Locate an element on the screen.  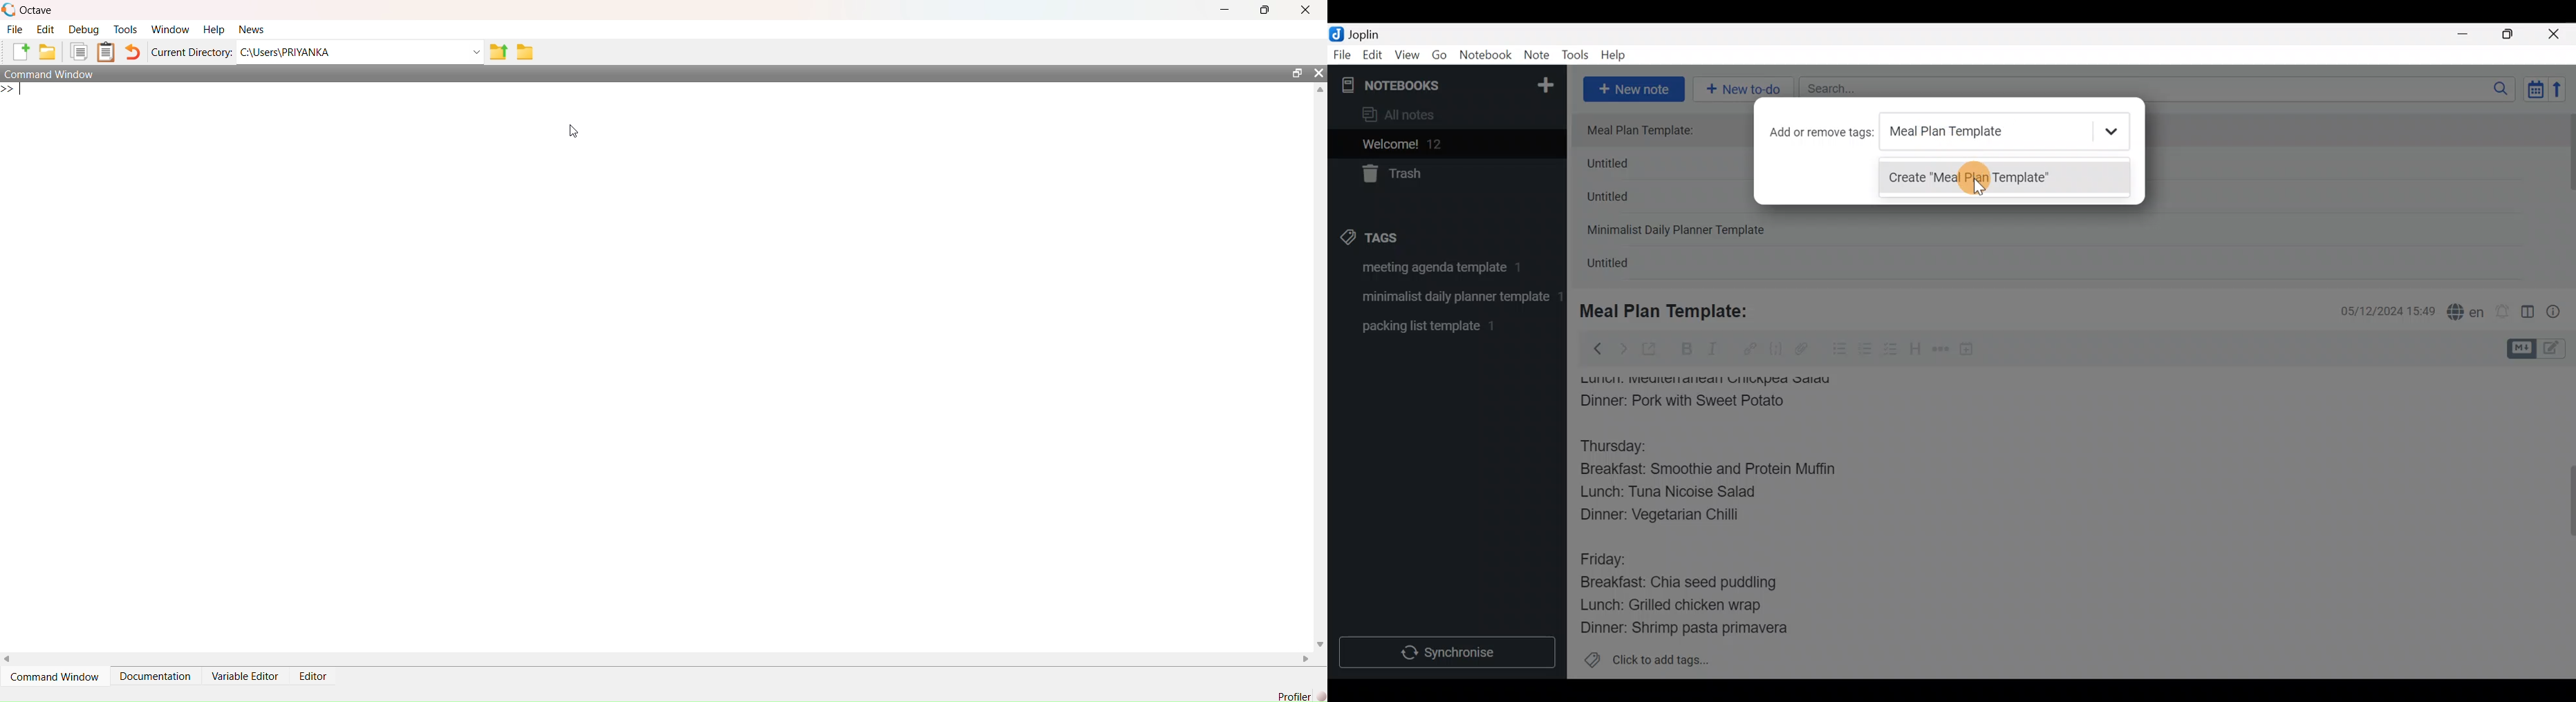
Meal Plan Template is located at coordinates (2002, 131).